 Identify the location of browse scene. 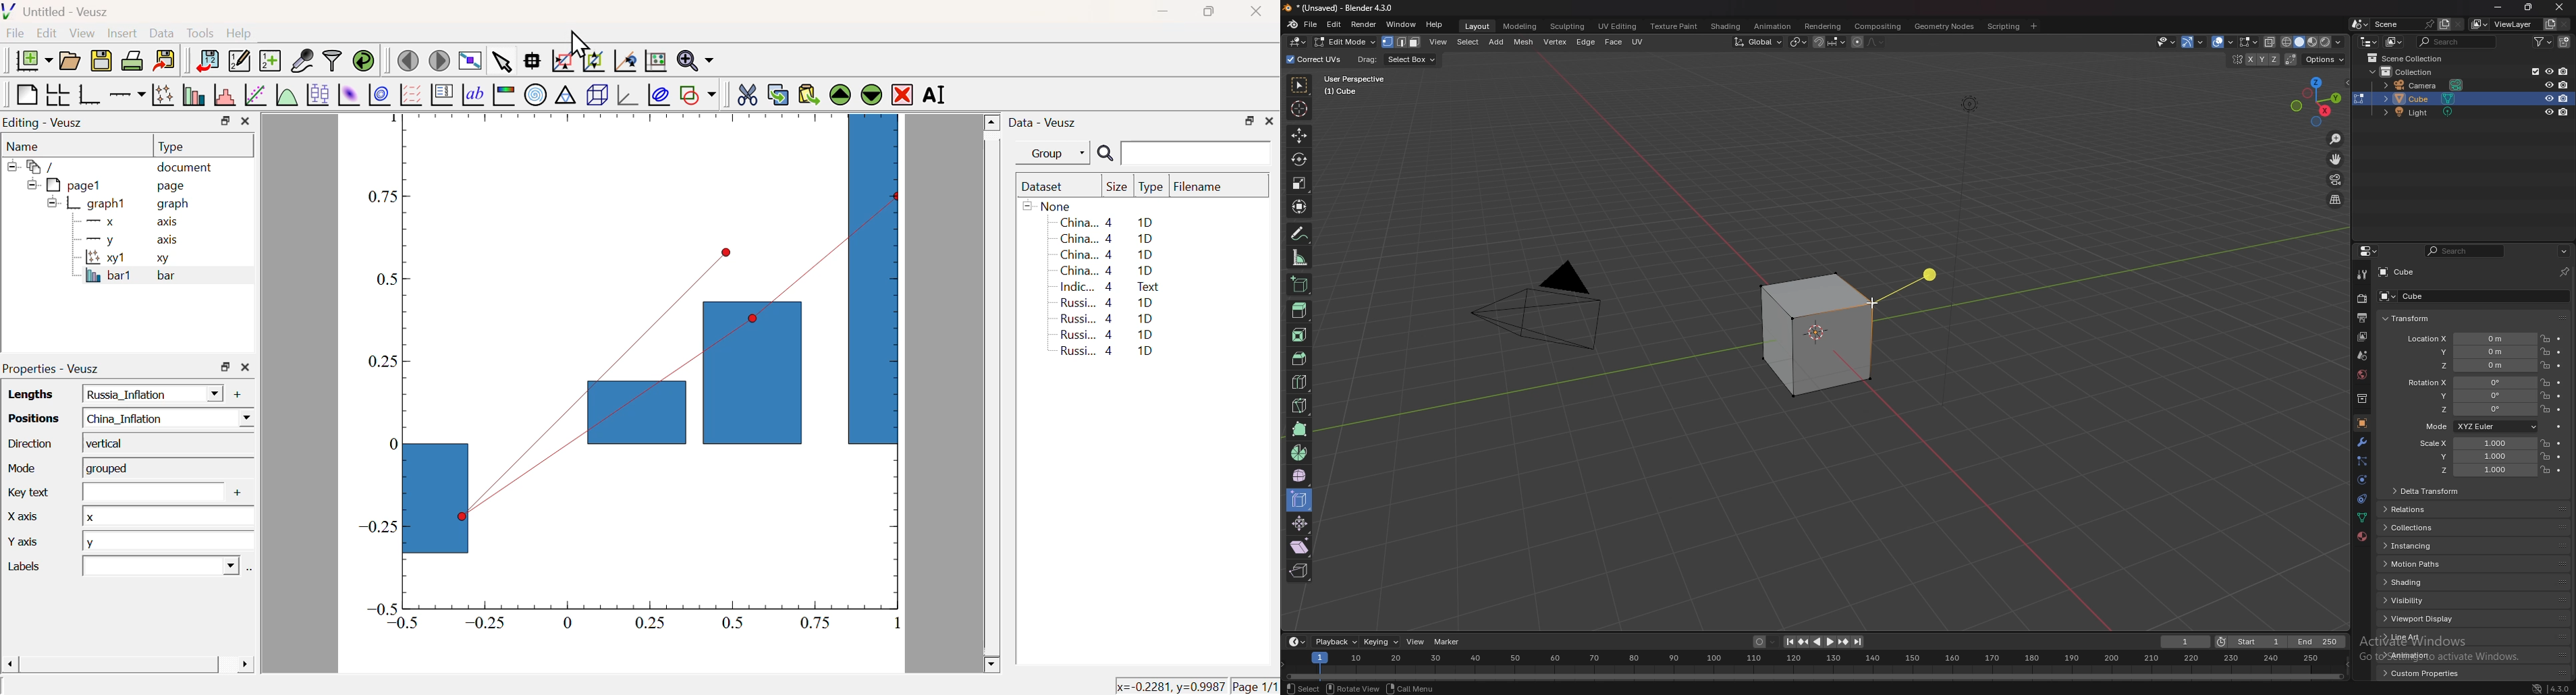
(2358, 24).